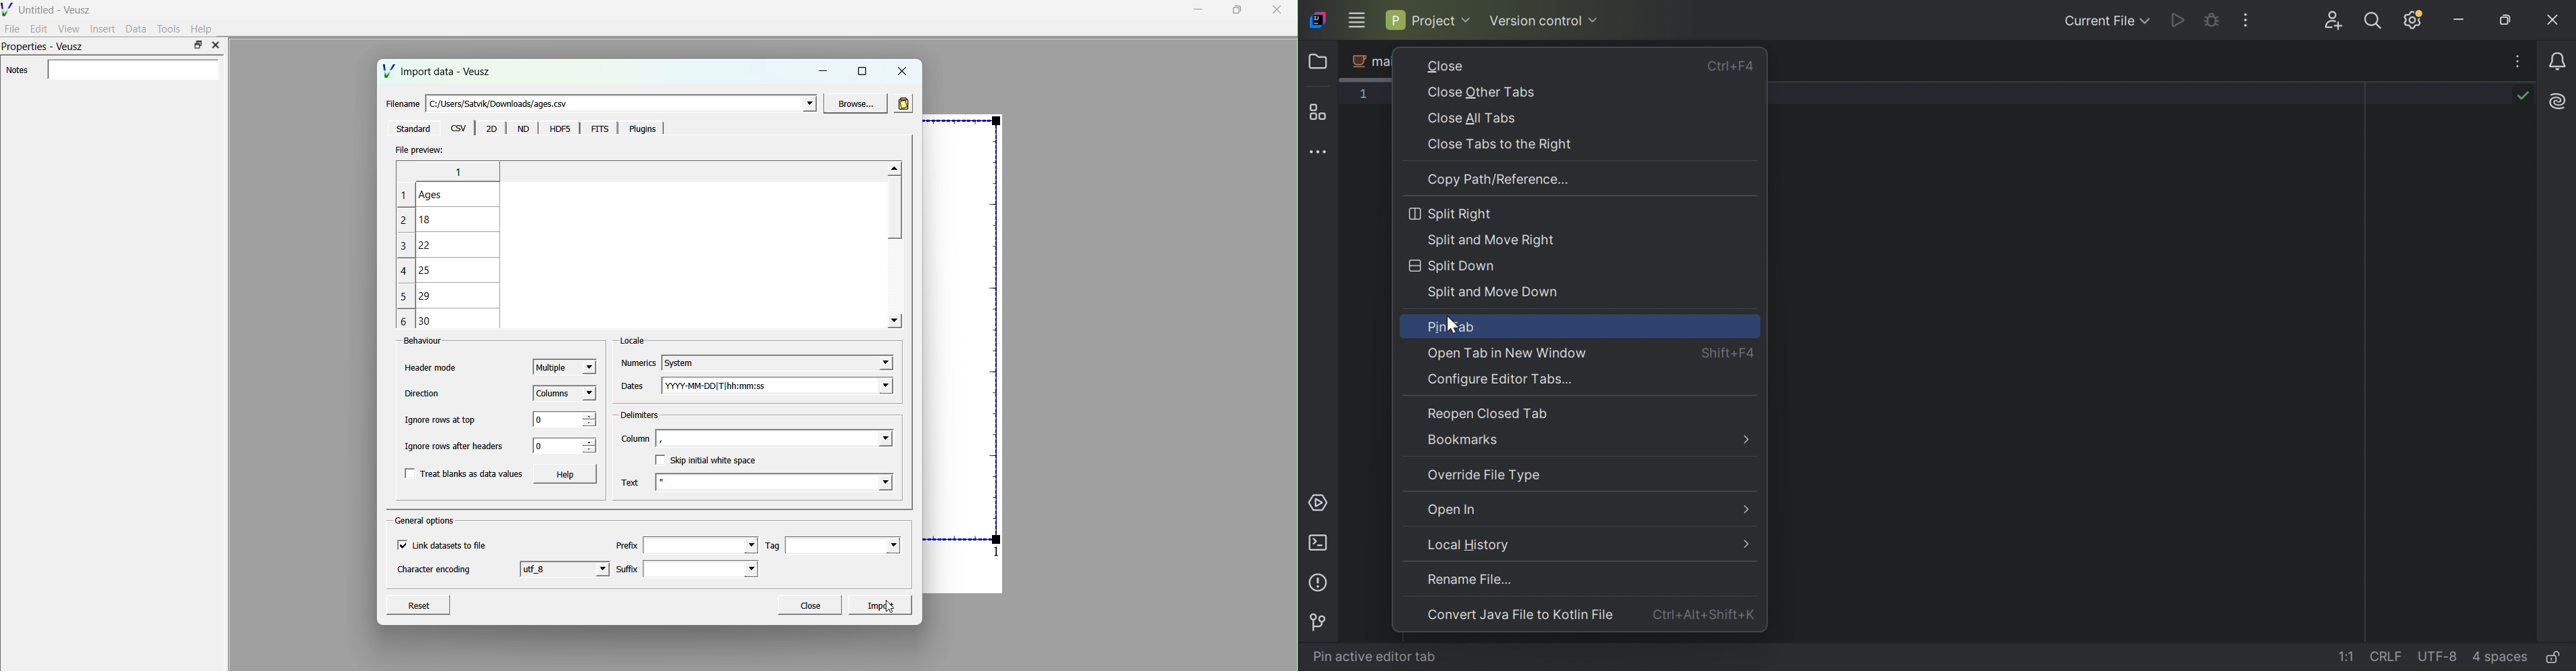 Image resolution: width=2576 pixels, height=672 pixels. Describe the element at coordinates (565, 365) in the screenshot. I see `Multiple` at that location.